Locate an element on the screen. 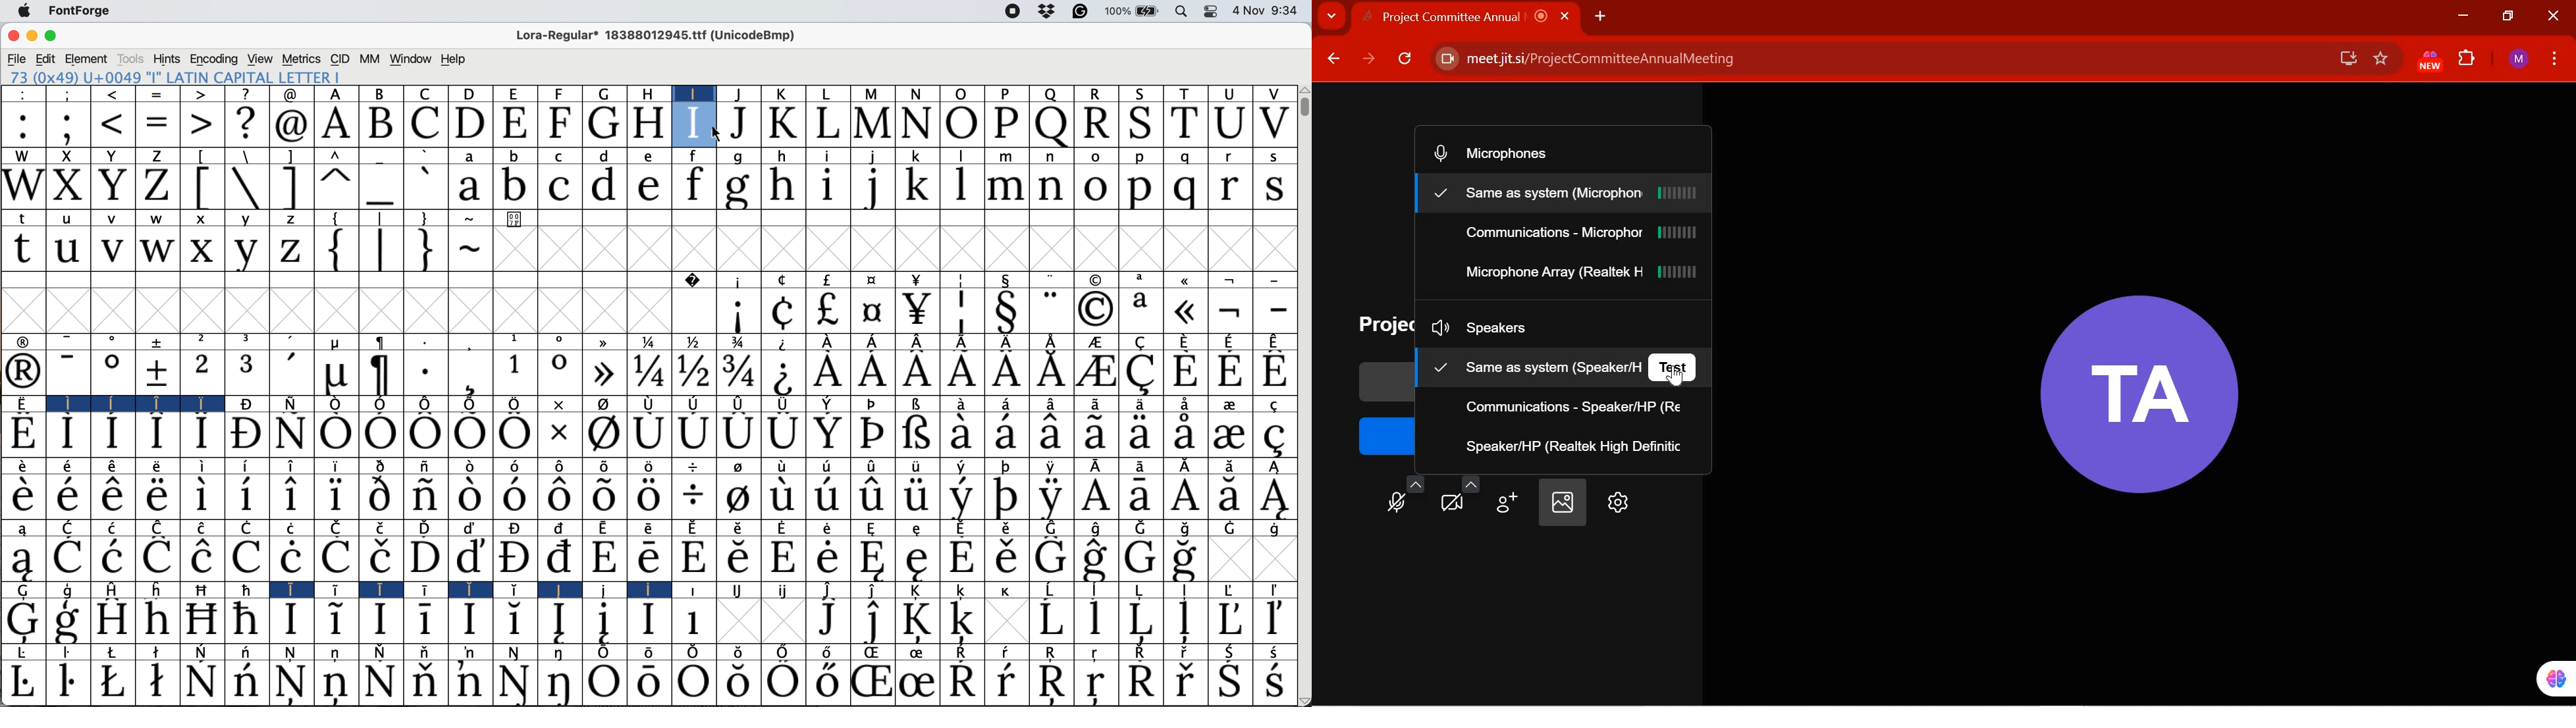 Image resolution: width=2576 pixels, height=728 pixels. Symbol is located at coordinates (1147, 590).